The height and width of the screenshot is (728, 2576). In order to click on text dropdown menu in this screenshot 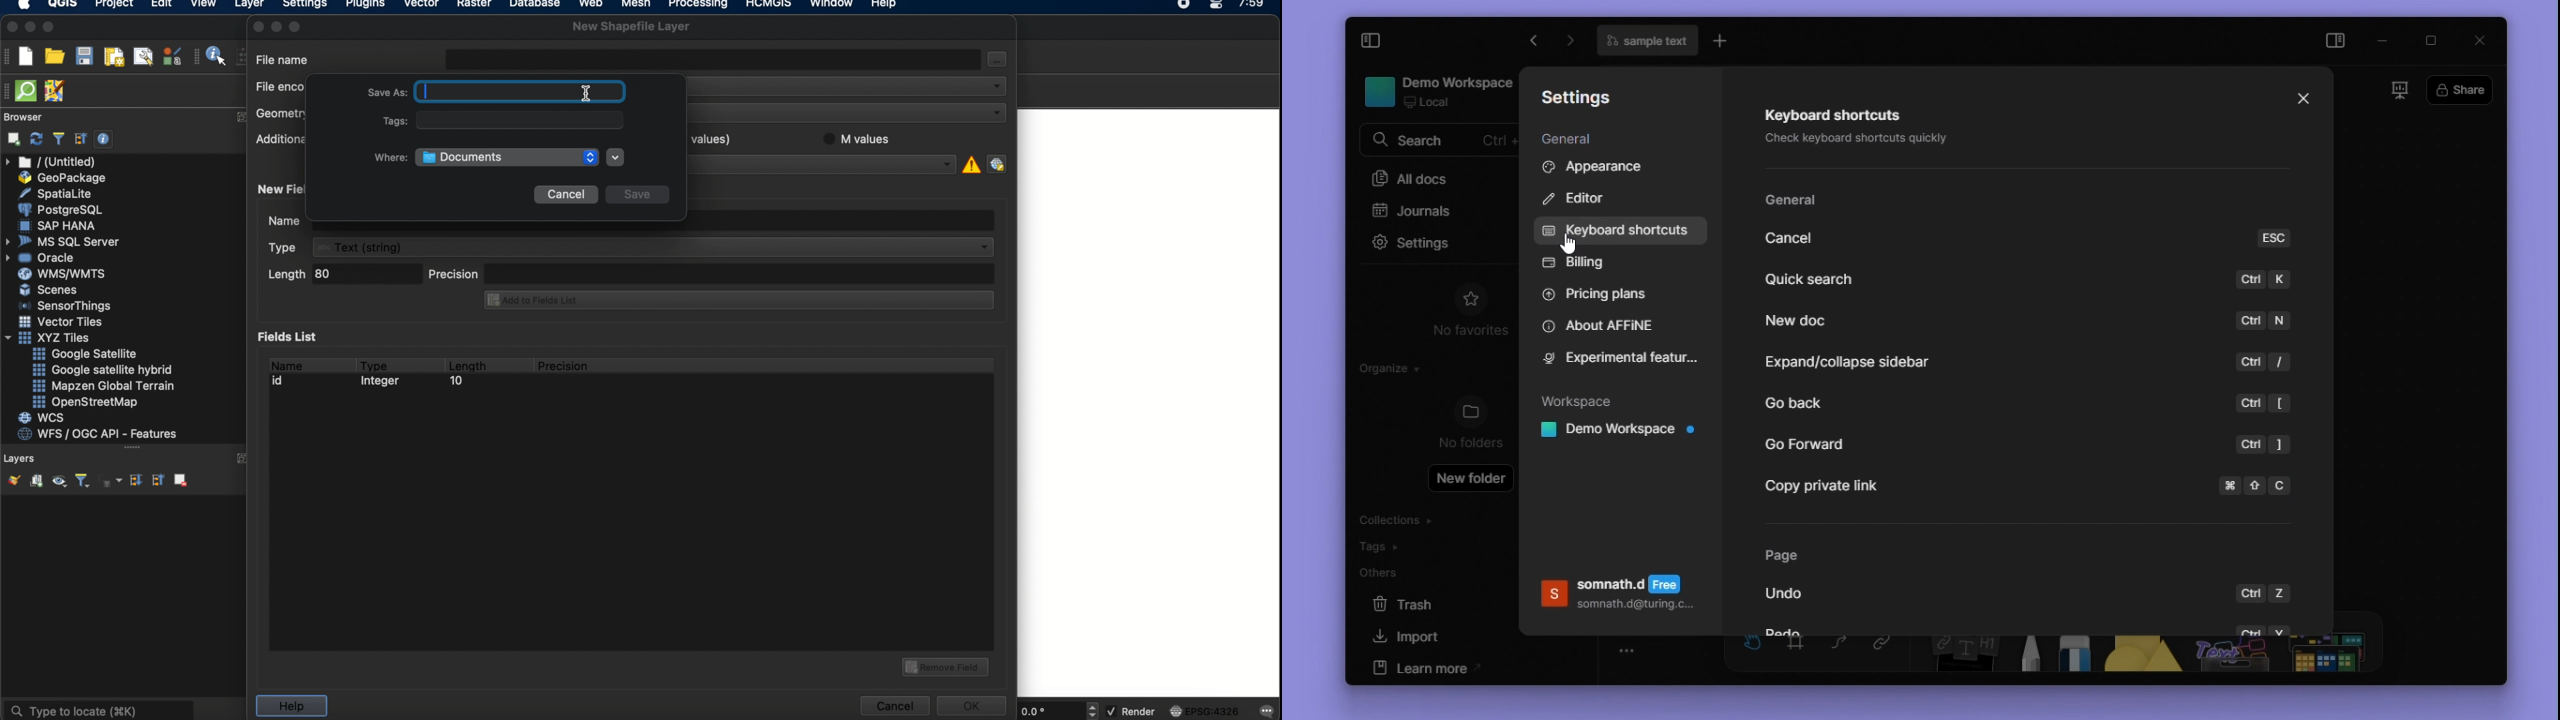, I will do `click(633, 247)`.